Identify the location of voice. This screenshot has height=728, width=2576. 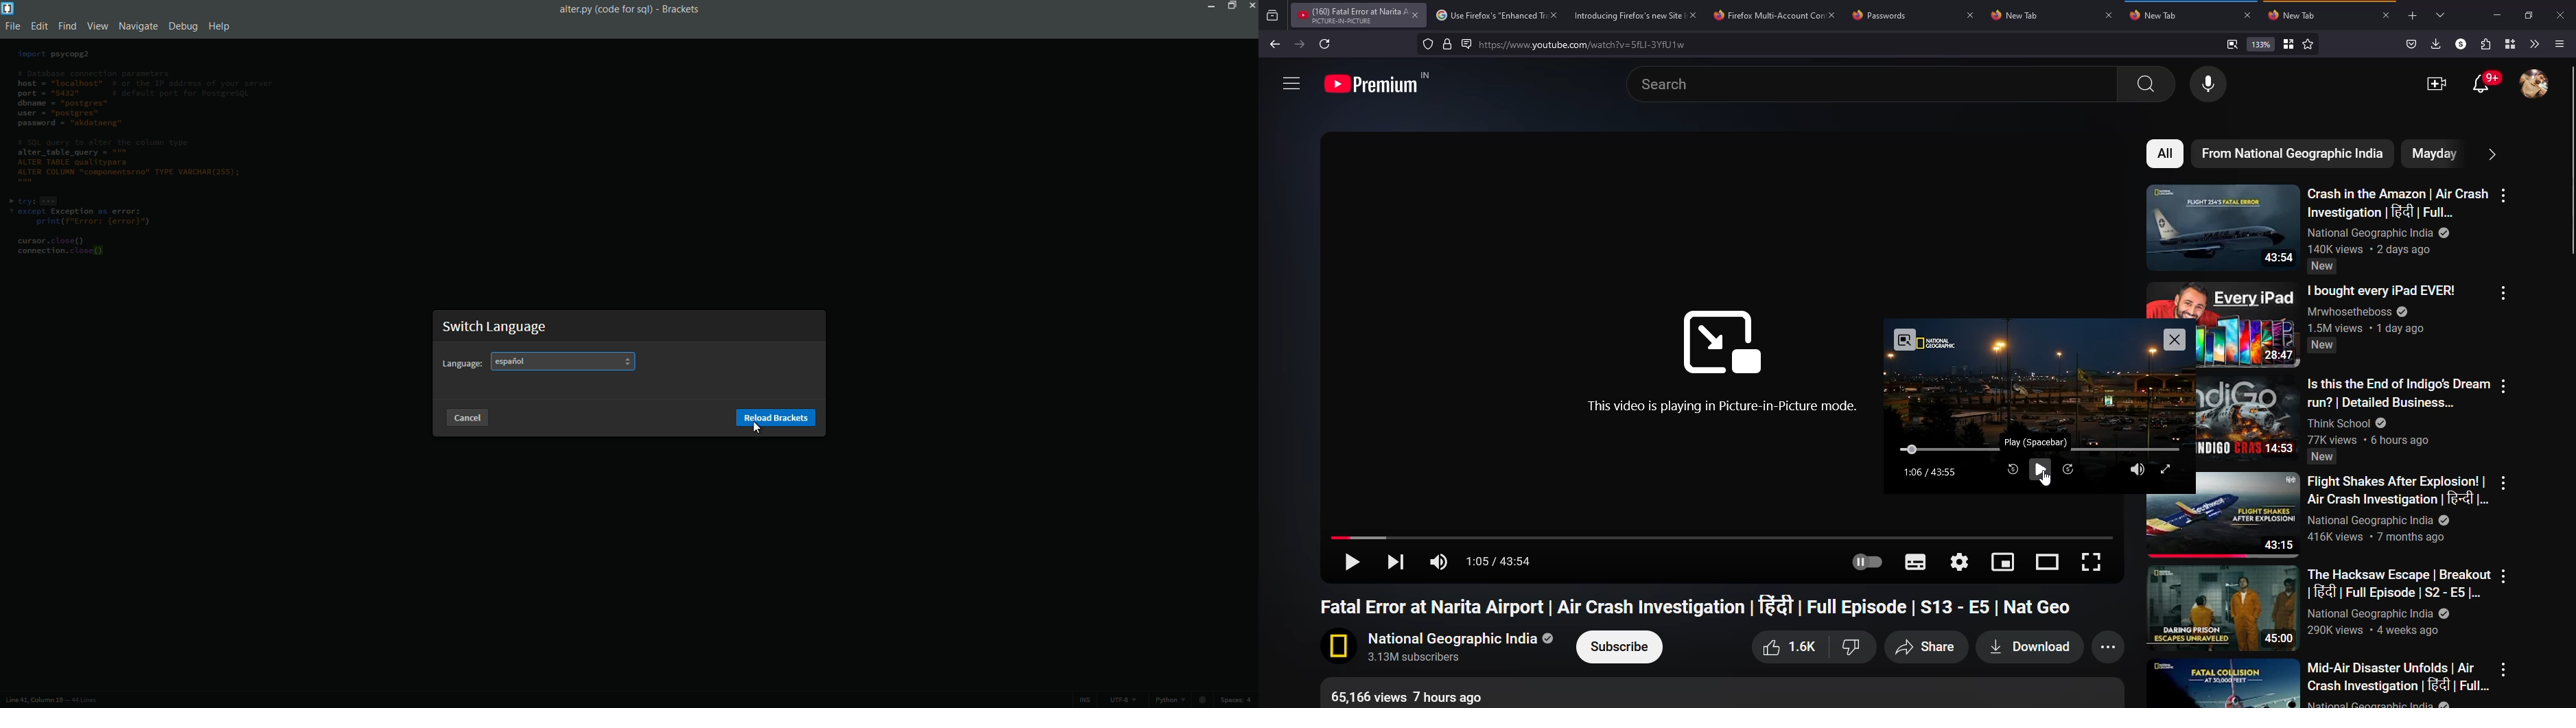
(2210, 84).